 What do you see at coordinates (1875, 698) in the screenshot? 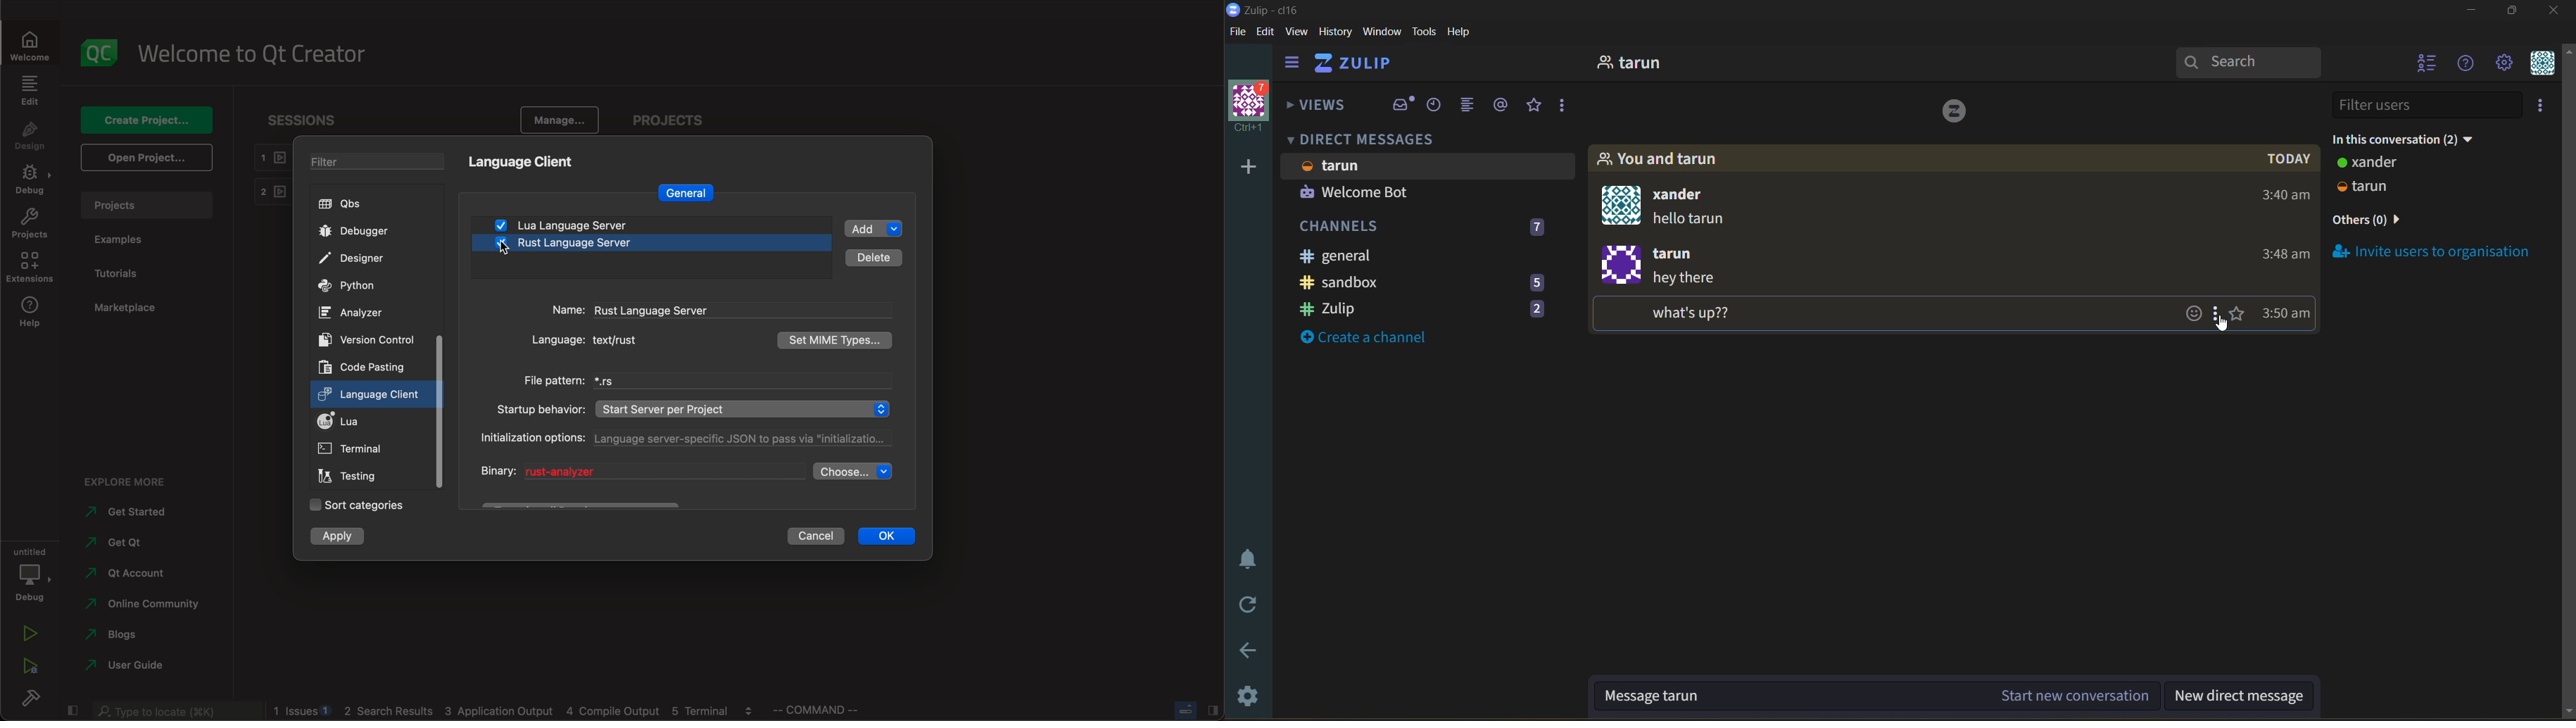
I see `message in the current conversation` at bounding box center [1875, 698].